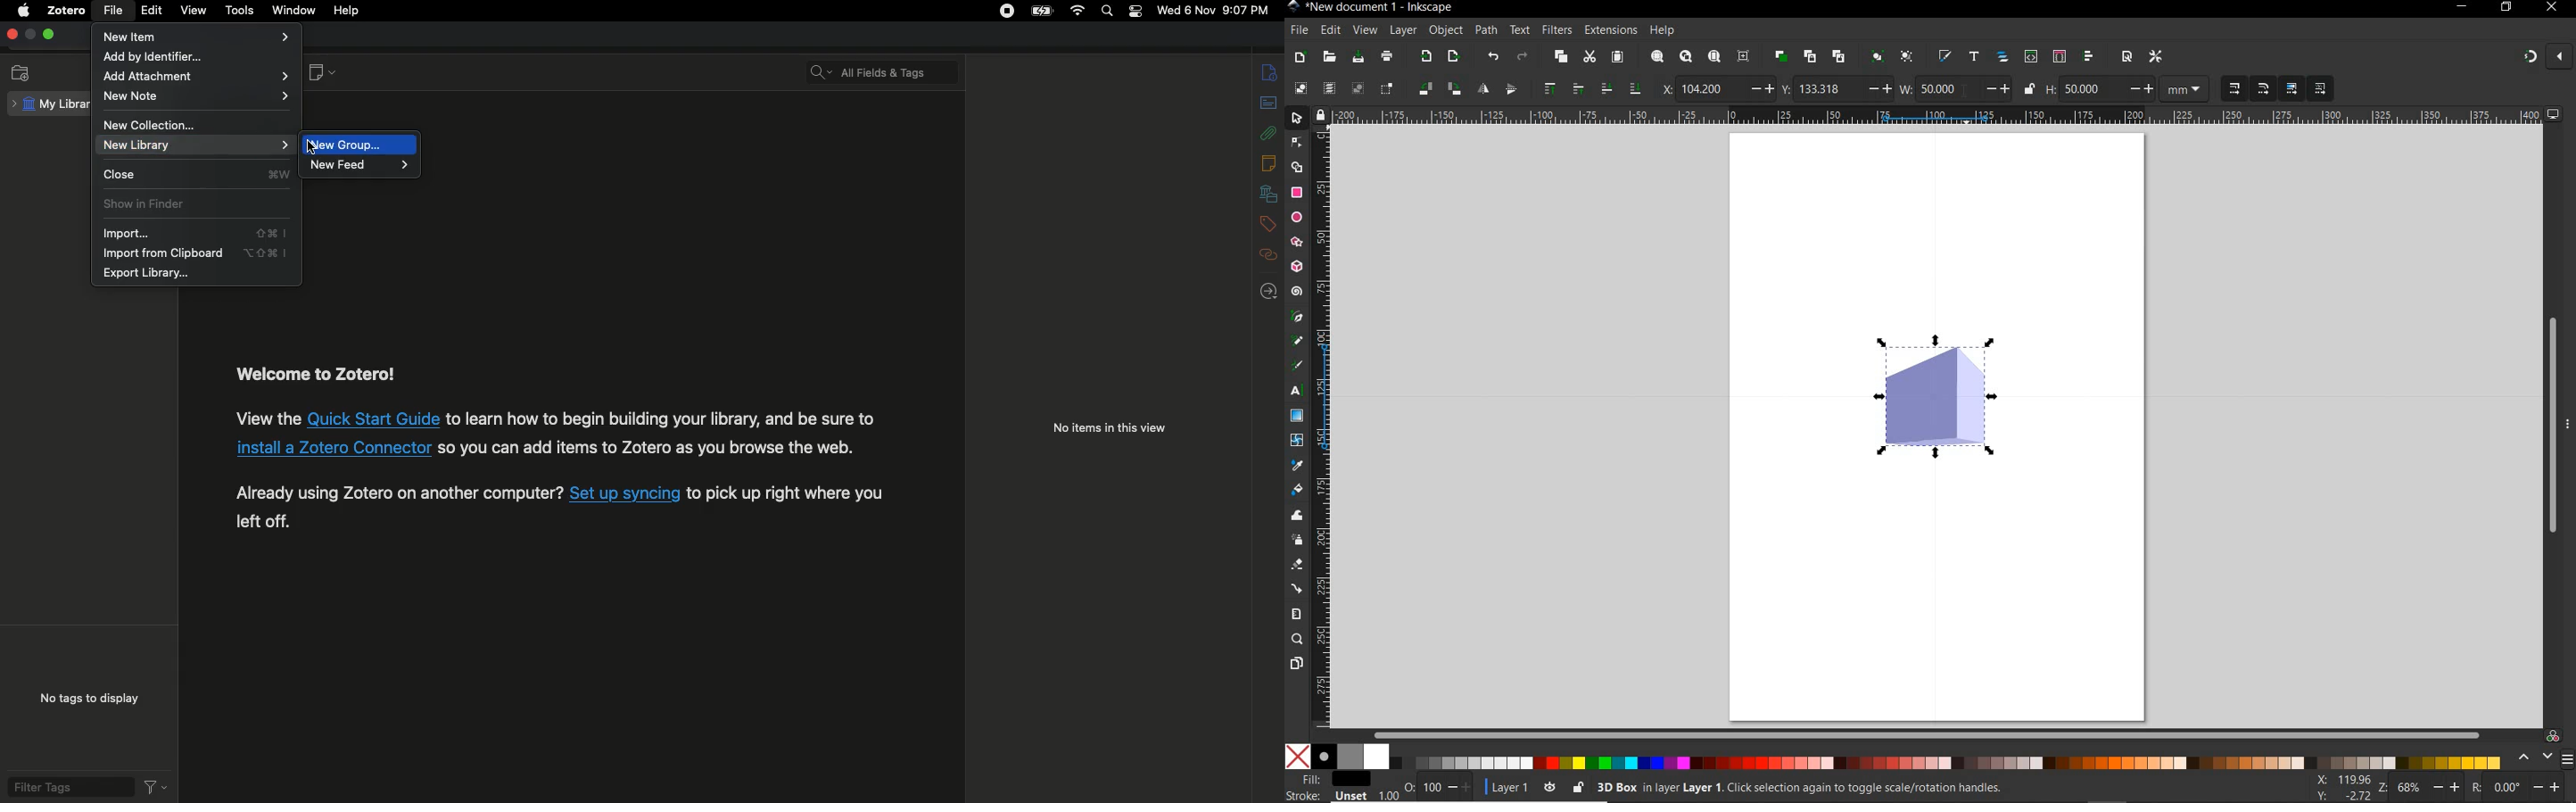  Describe the element at coordinates (2030, 89) in the screenshot. I see `lock/unlock` at that location.